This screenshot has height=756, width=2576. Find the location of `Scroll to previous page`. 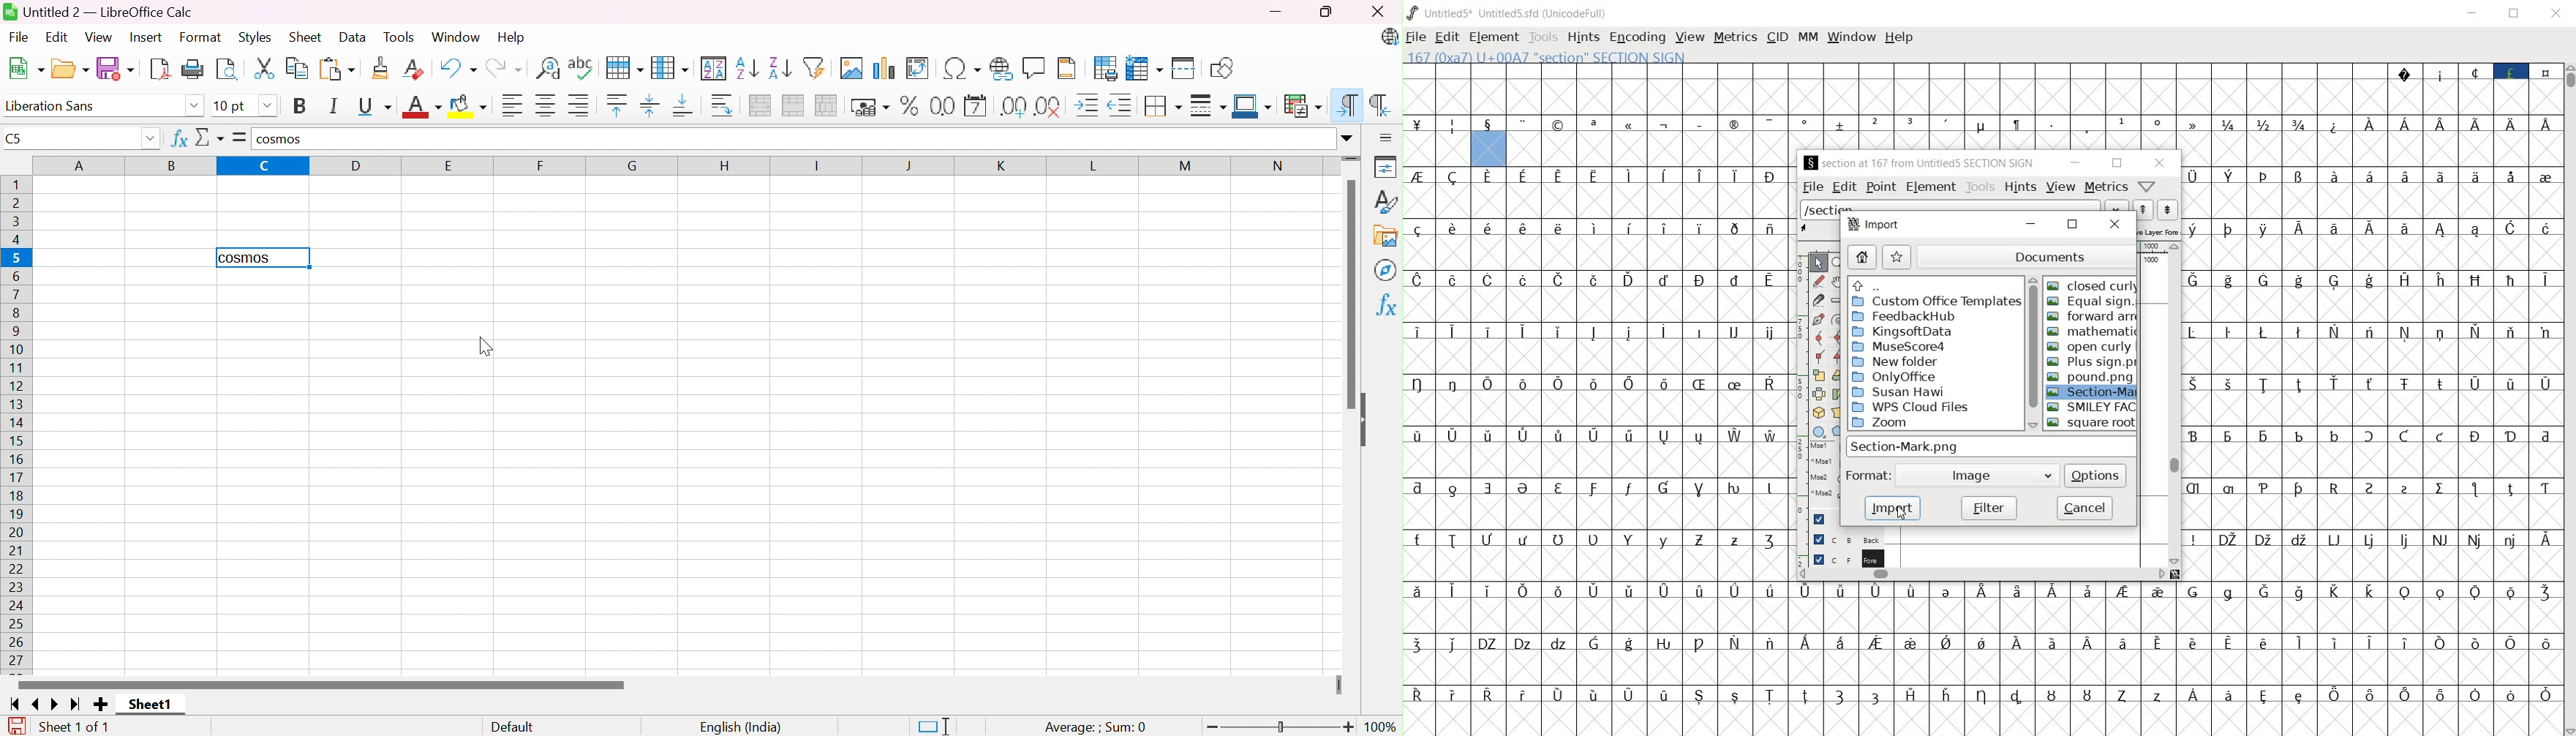

Scroll to previous page is located at coordinates (36, 702).